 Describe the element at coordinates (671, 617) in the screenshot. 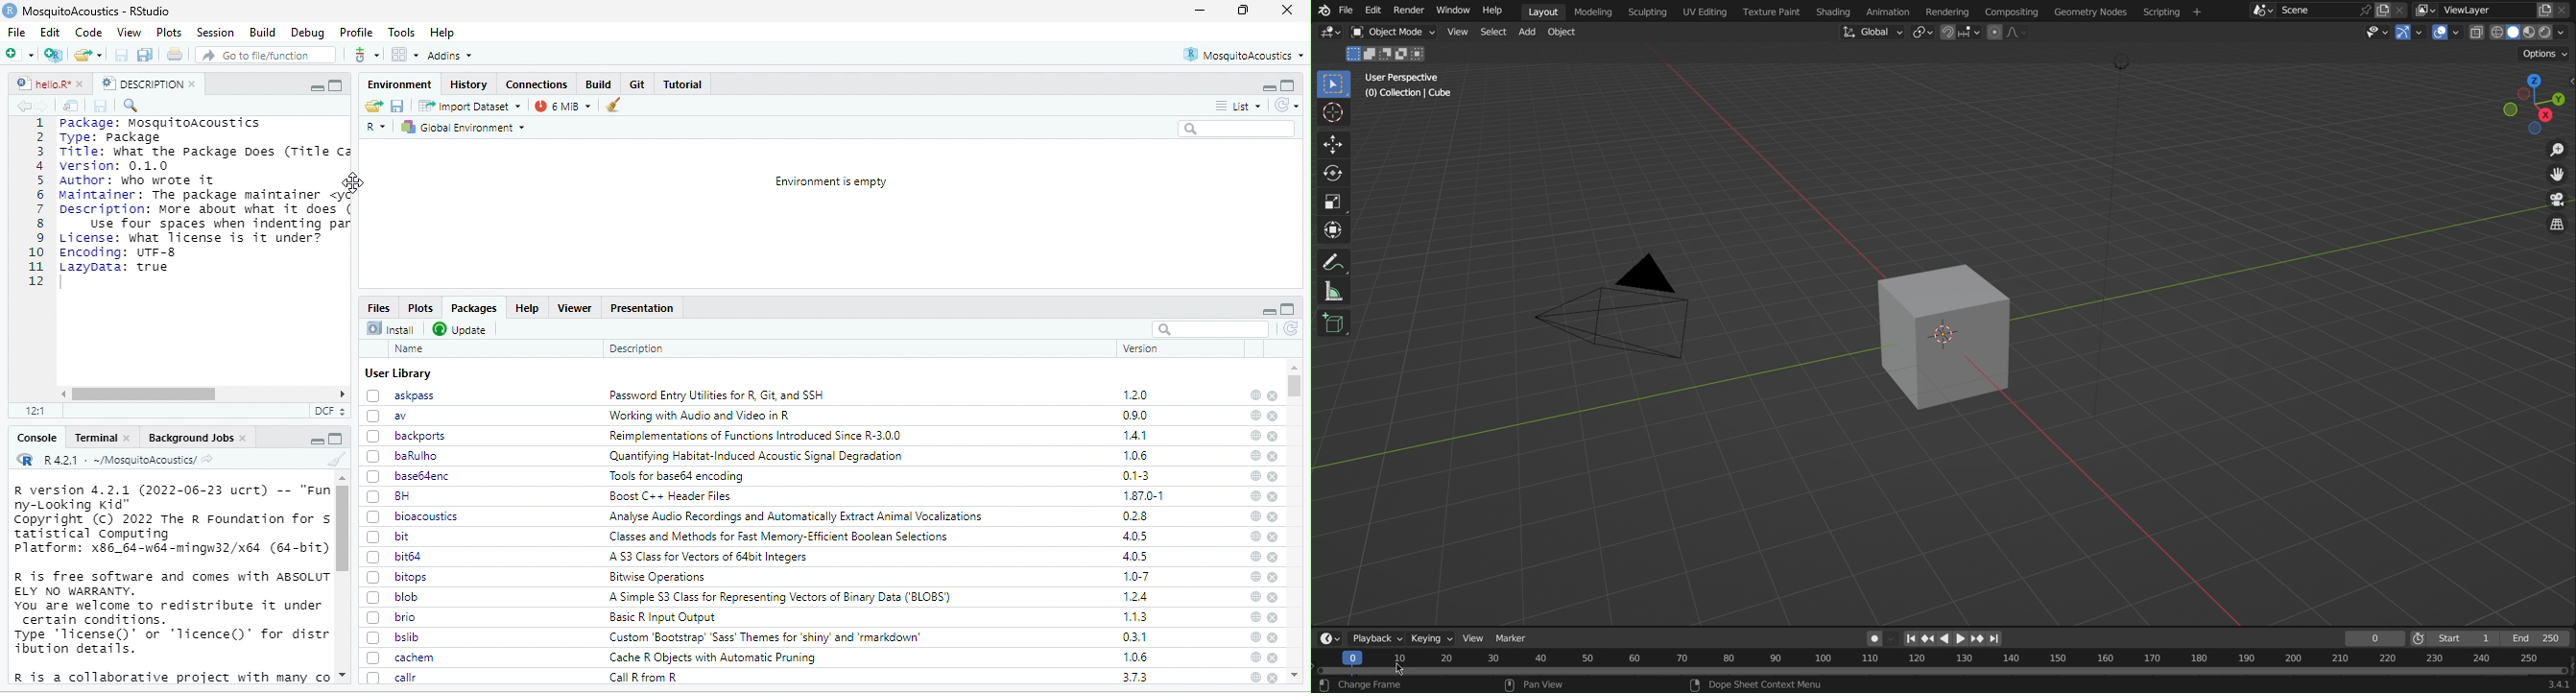

I see `Basic R Input Qutput` at that location.